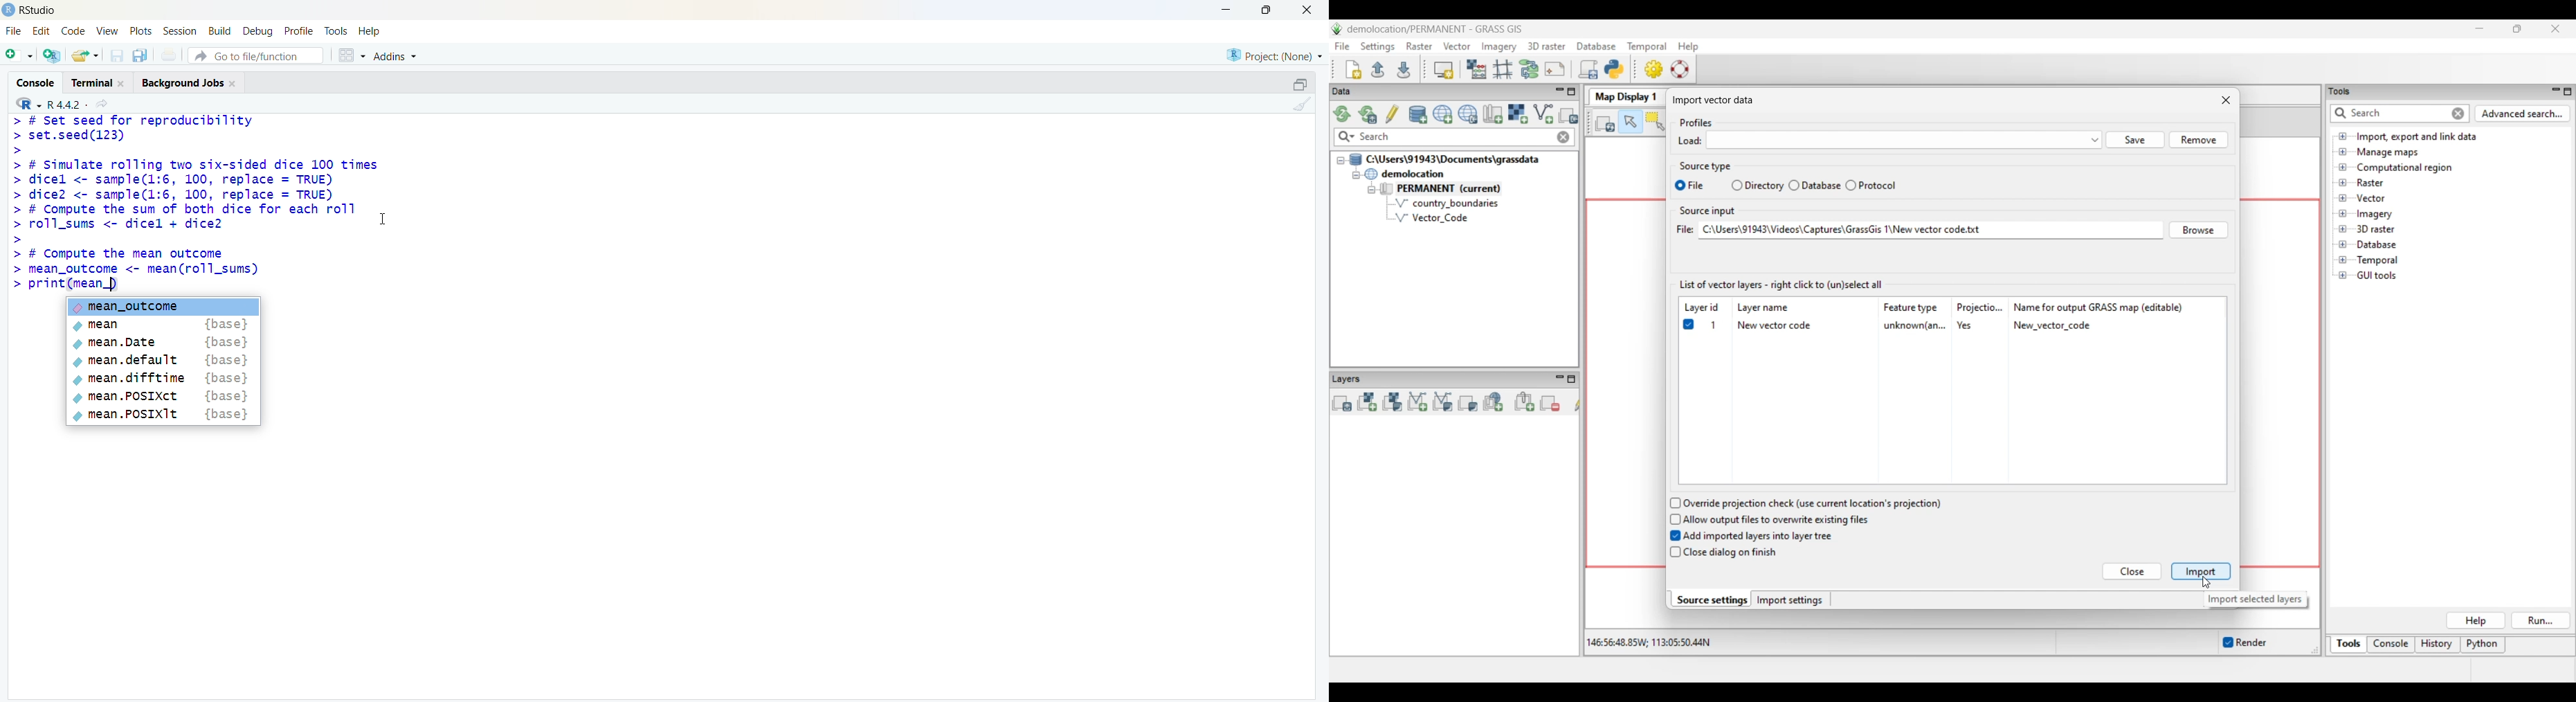 This screenshot has height=728, width=2576. What do you see at coordinates (140, 55) in the screenshot?
I see `copy` at bounding box center [140, 55].